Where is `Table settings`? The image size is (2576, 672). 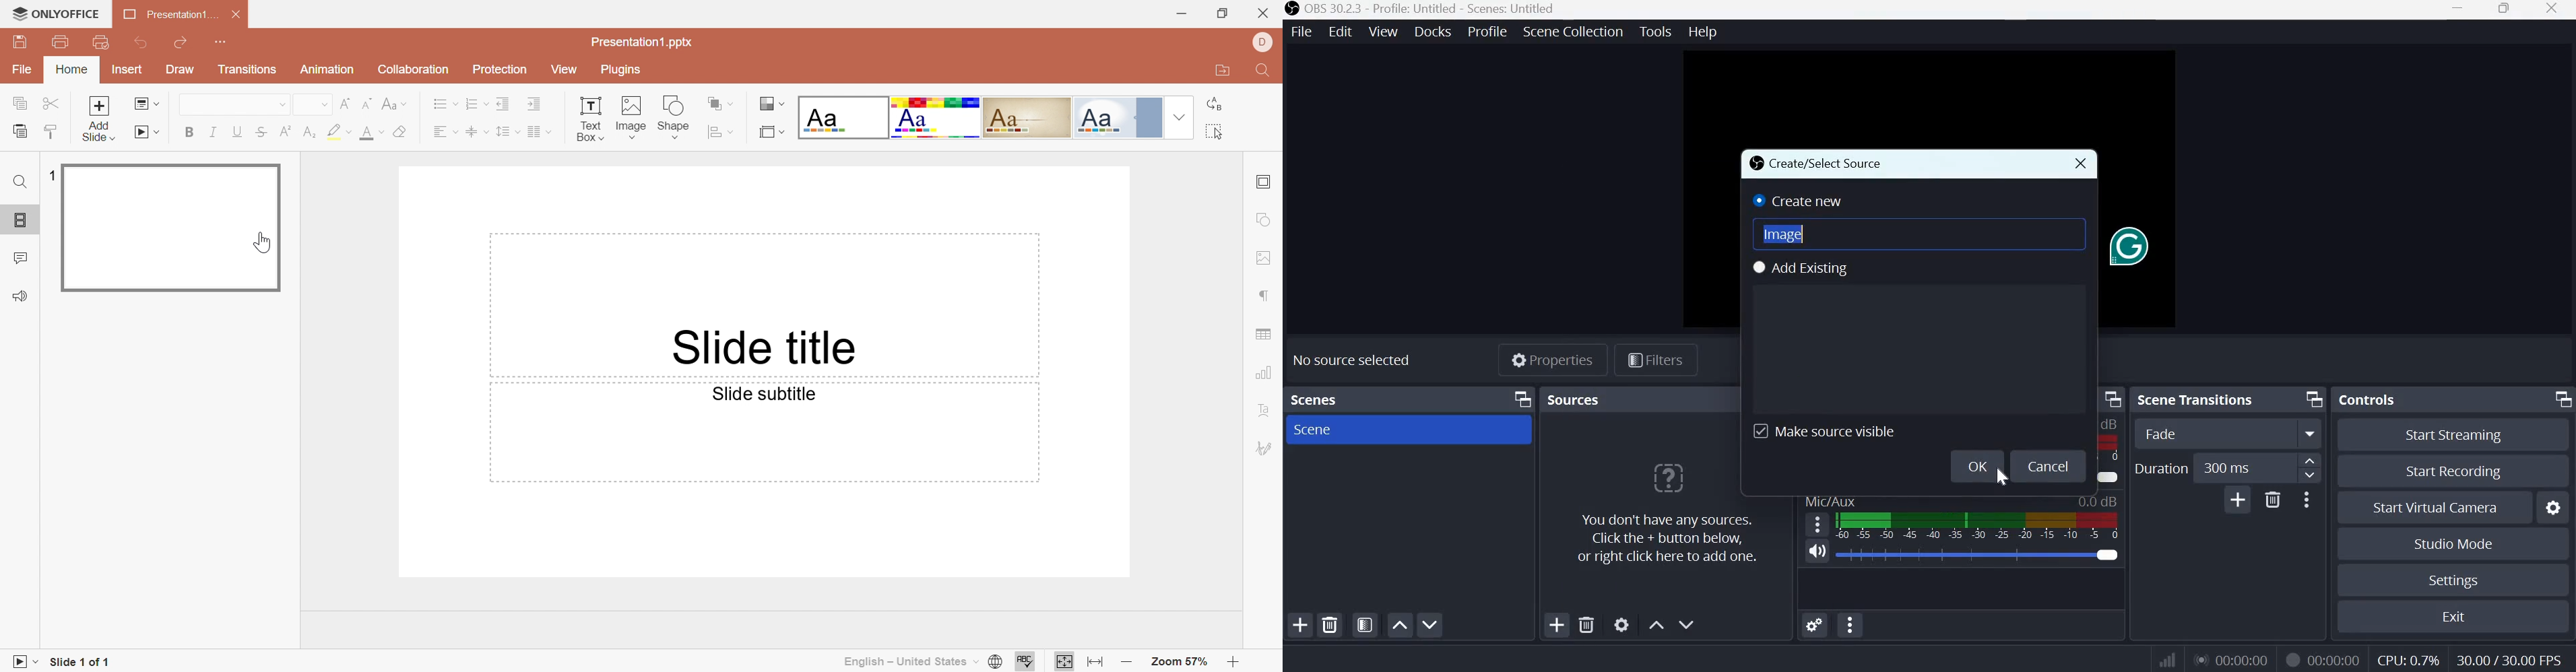
Table settings is located at coordinates (1264, 330).